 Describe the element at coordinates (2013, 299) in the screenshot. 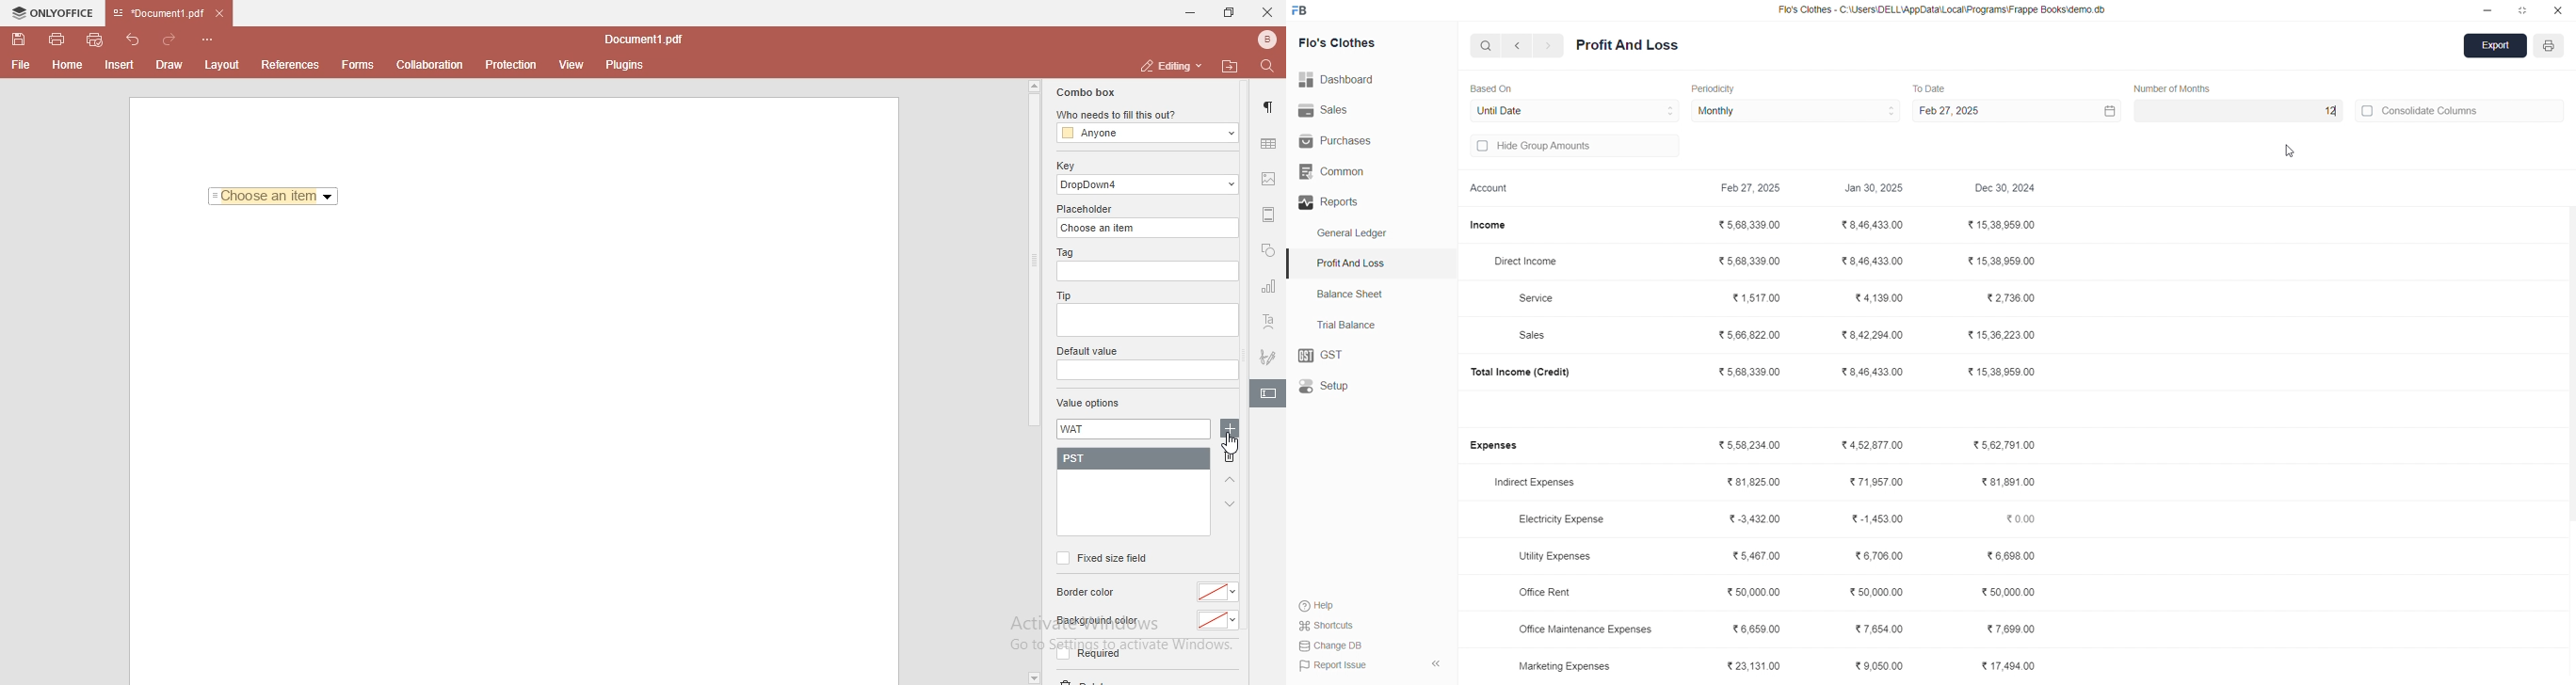

I see `₹2,736.00` at that location.